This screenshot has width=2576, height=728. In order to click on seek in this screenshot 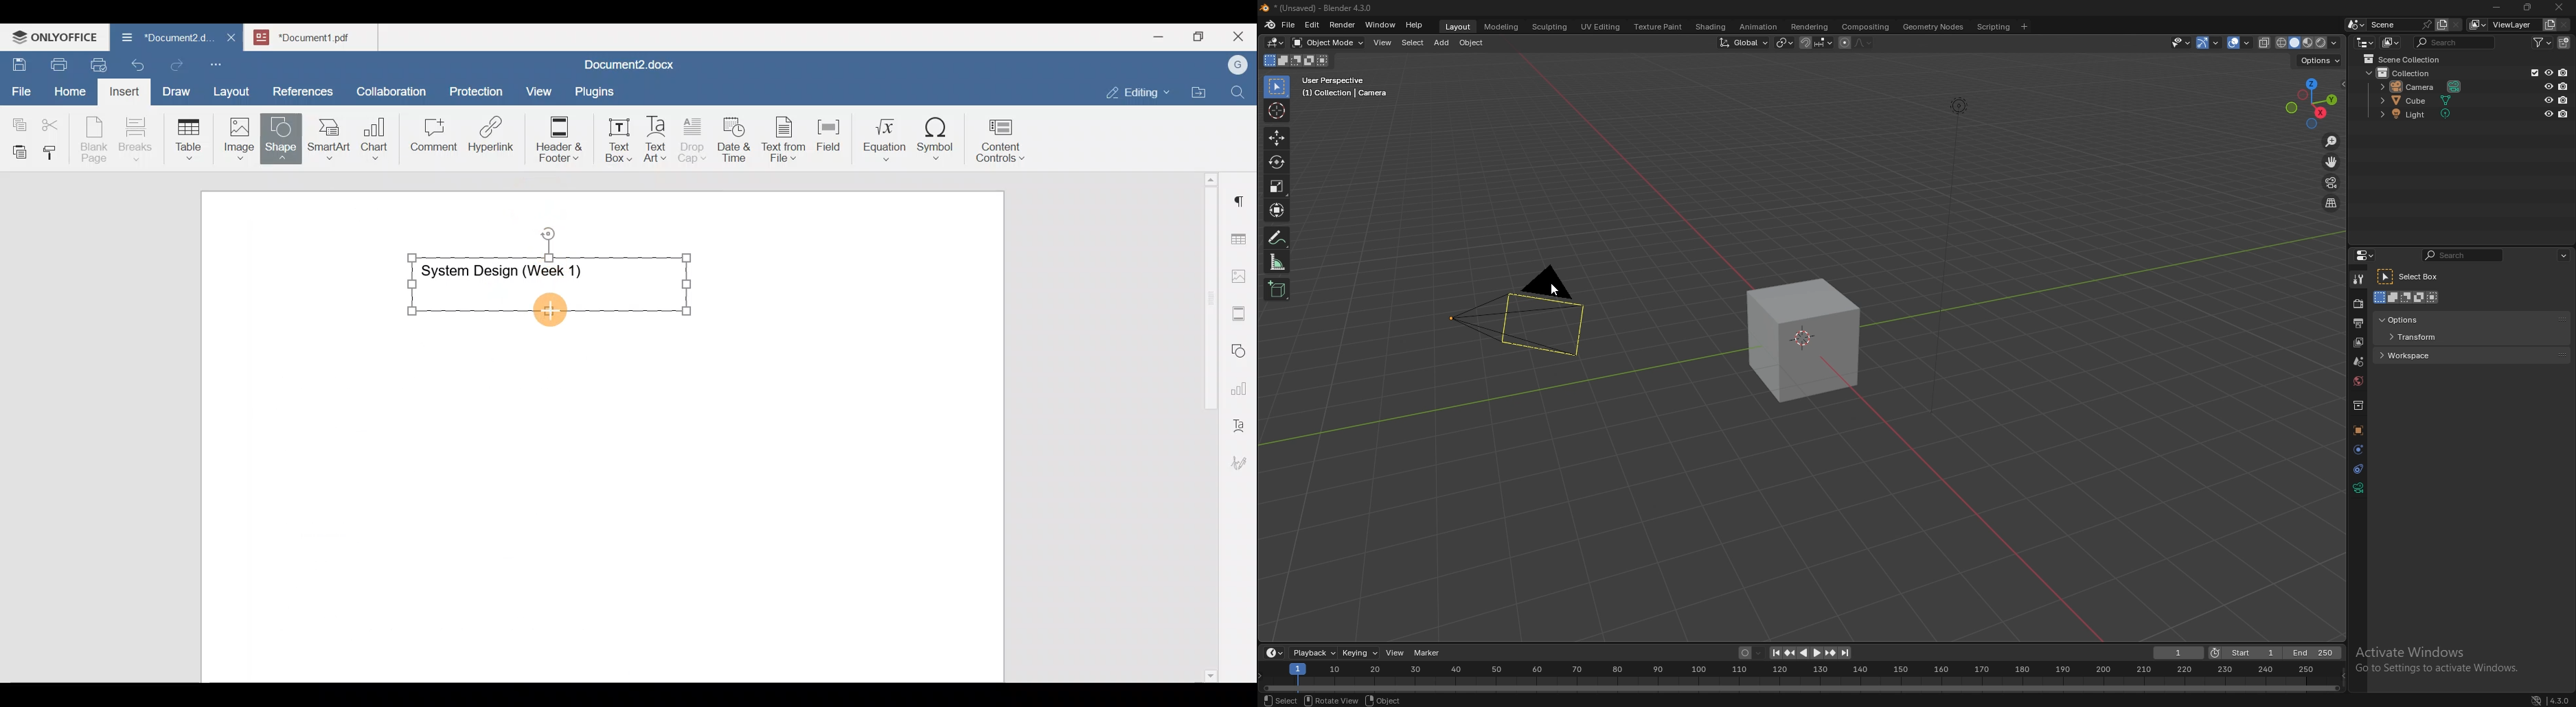, I will do `click(1801, 677)`.